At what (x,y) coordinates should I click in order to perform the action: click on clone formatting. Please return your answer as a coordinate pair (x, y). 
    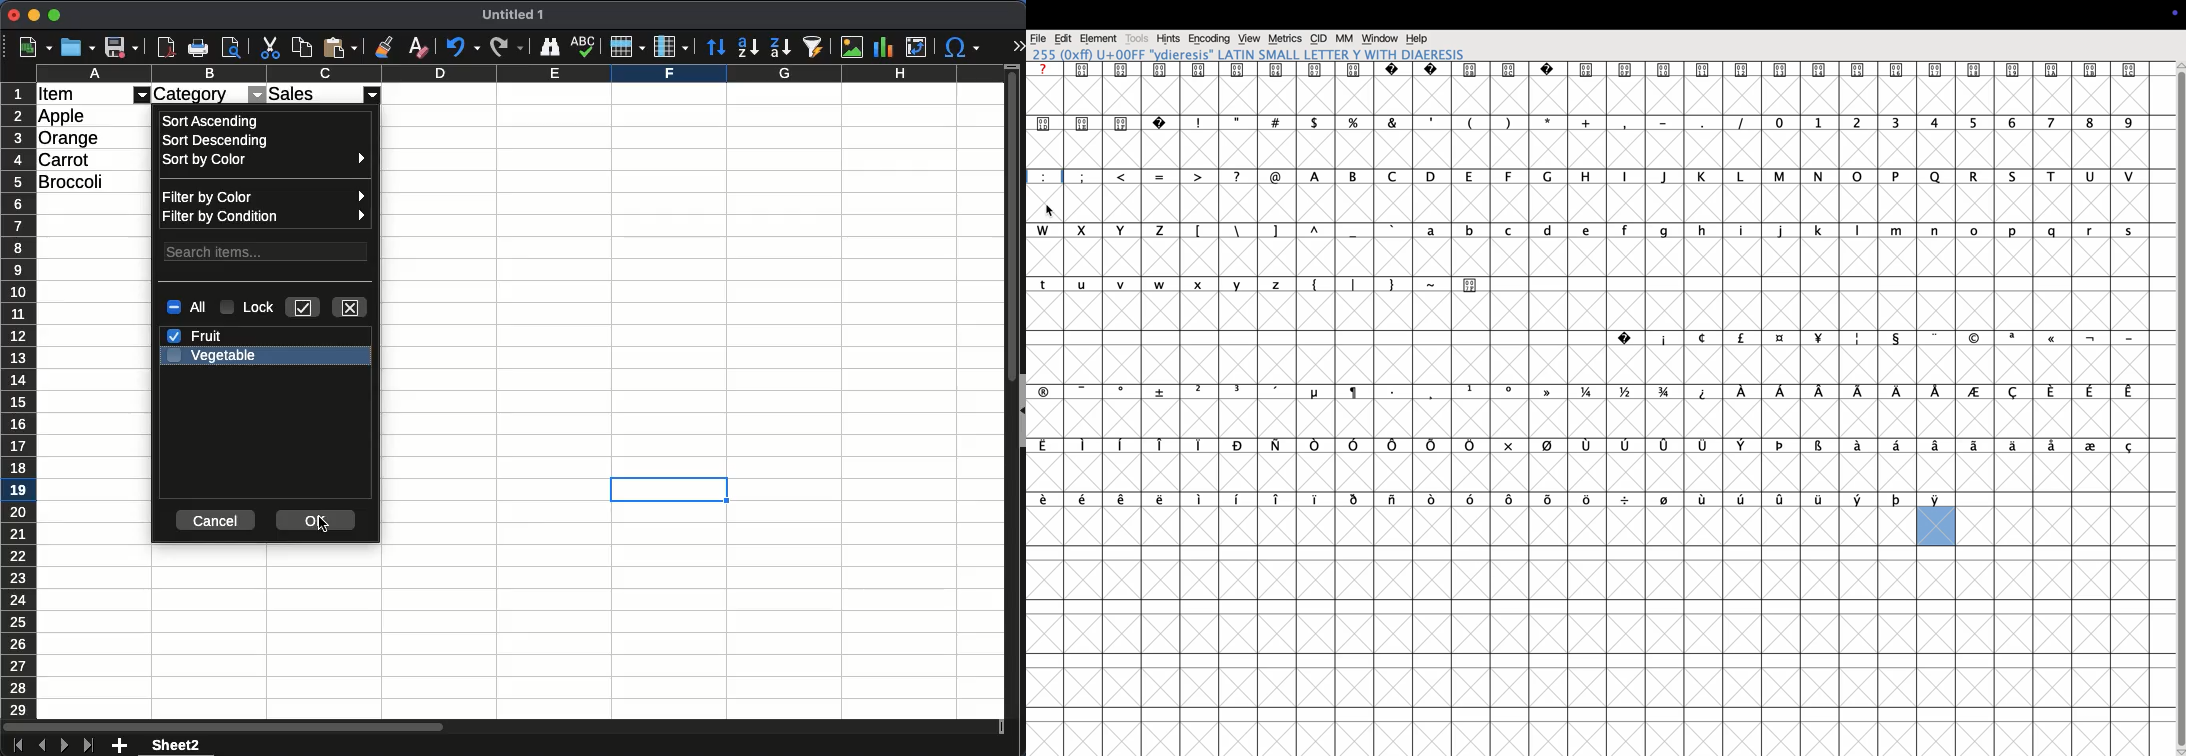
    Looking at the image, I should click on (383, 47).